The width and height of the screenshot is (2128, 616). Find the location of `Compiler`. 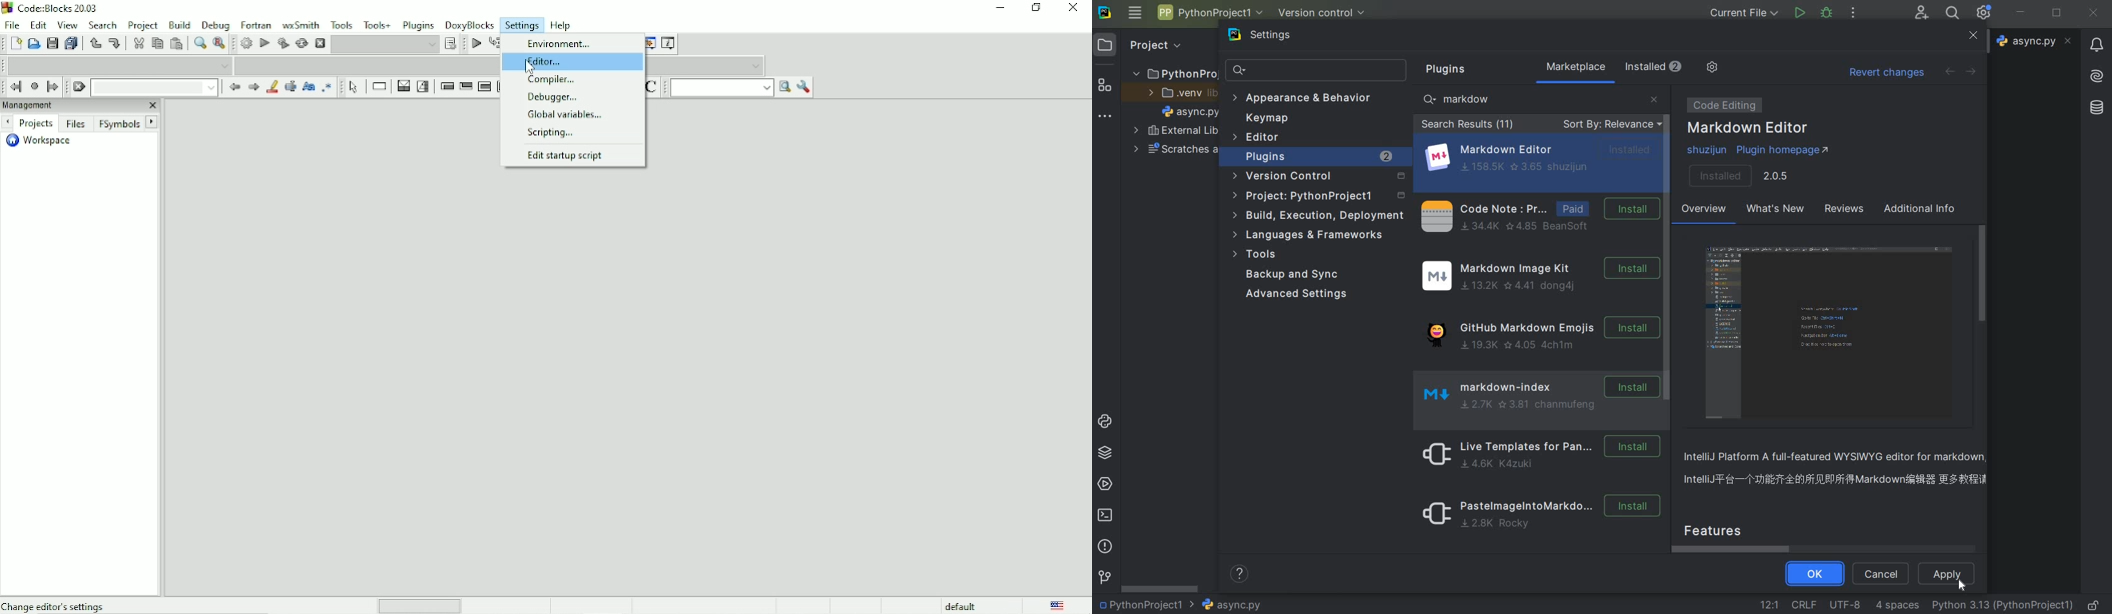

Compiler is located at coordinates (571, 80).